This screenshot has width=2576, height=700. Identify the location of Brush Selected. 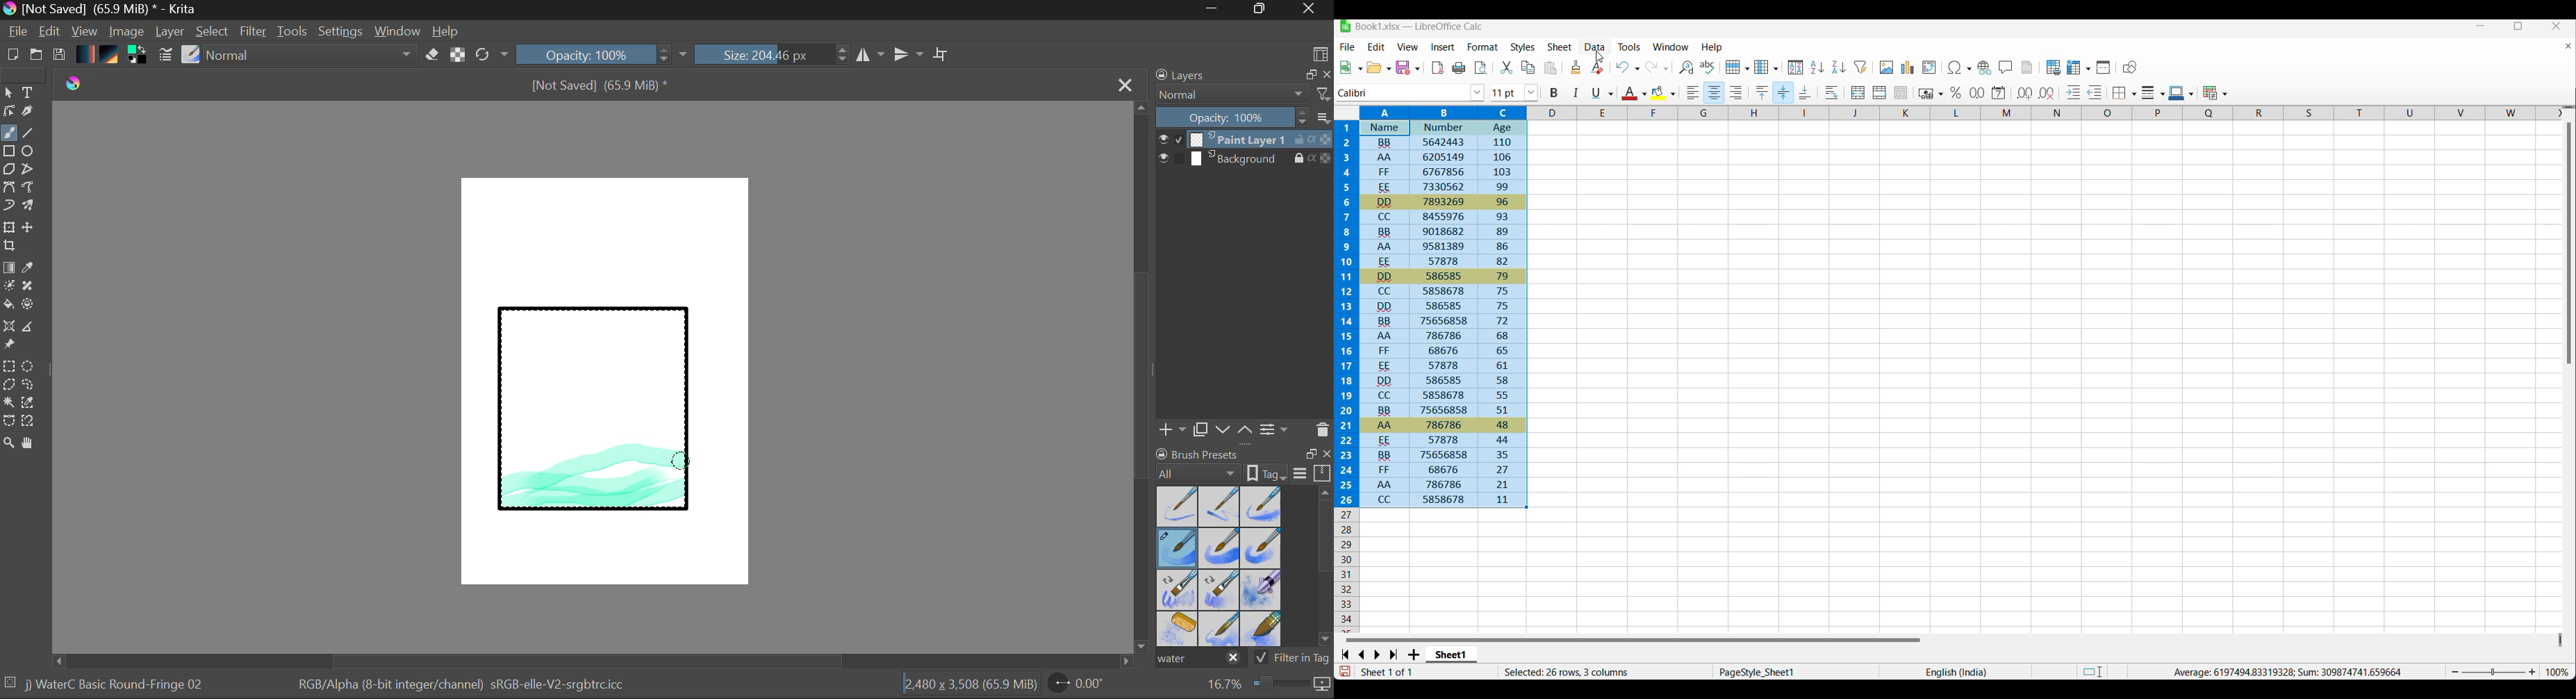
(1178, 549).